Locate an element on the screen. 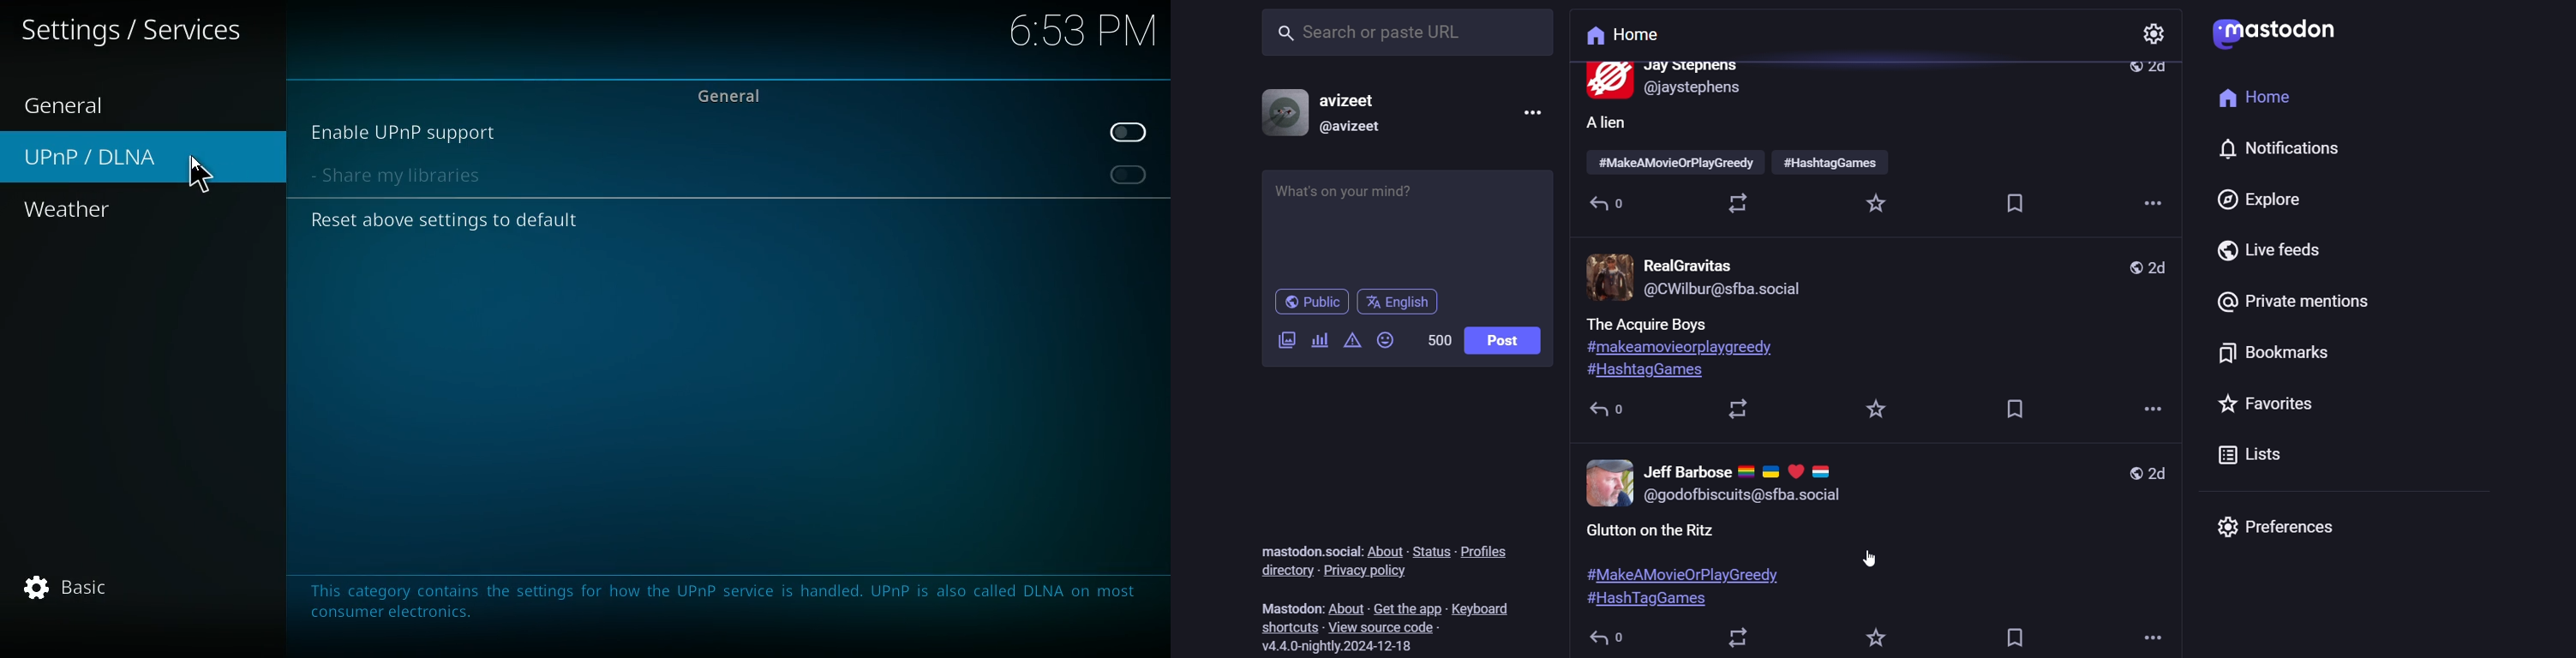 This screenshot has width=2576, height=672. cursor is located at coordinates (1876, 556).